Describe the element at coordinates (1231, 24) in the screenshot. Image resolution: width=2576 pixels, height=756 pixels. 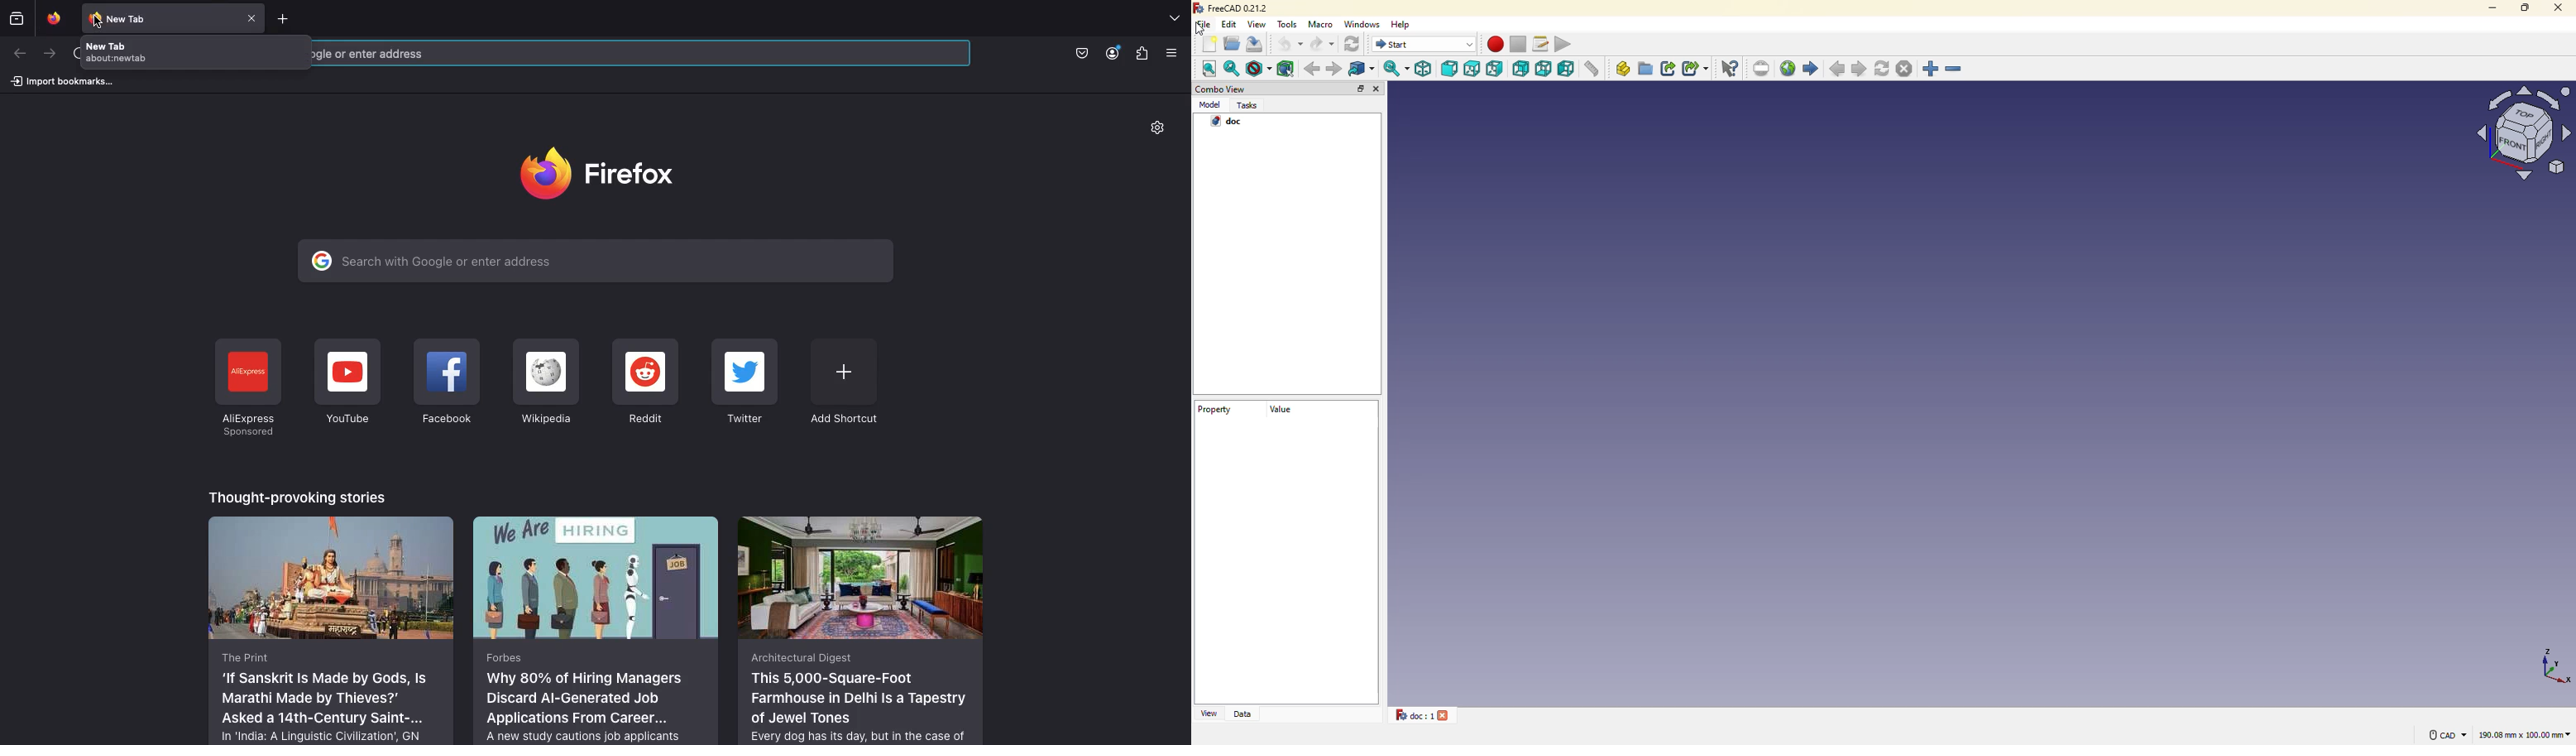
I see `edit` at that location.